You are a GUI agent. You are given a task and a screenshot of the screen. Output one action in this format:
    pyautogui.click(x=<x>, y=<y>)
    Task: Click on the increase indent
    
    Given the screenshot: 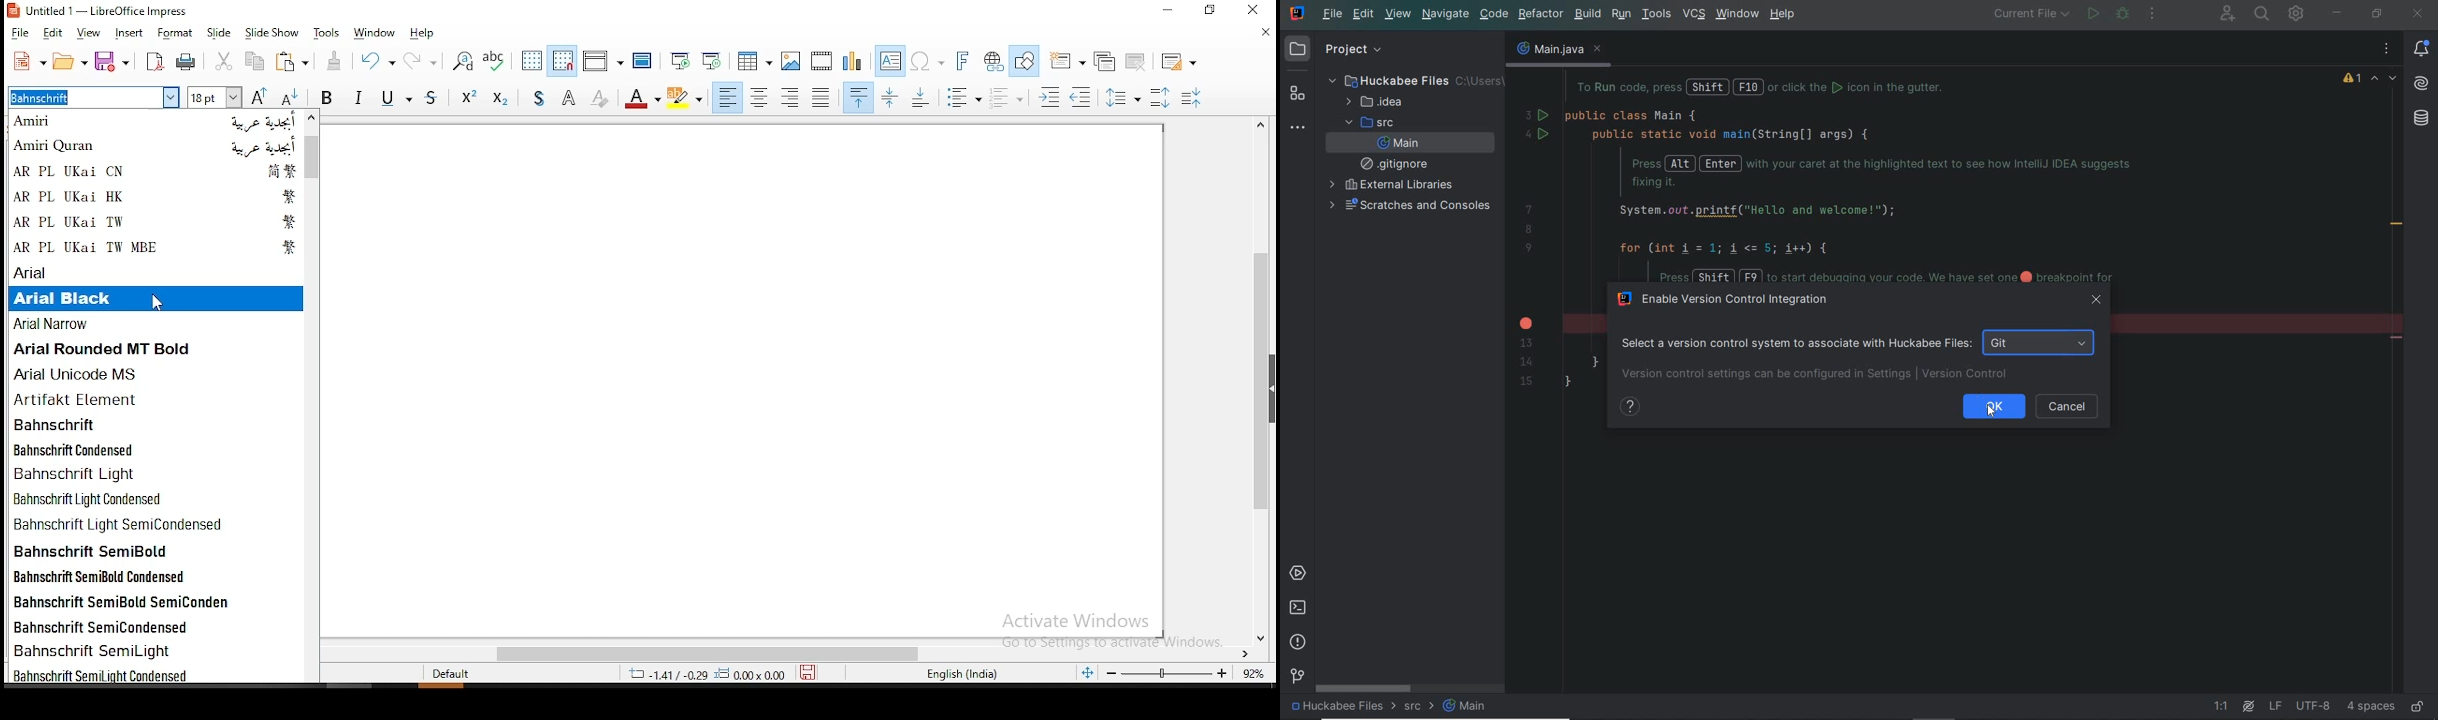 What is the action you would take?
    pyautogui.click(x=1051, y=96)
    